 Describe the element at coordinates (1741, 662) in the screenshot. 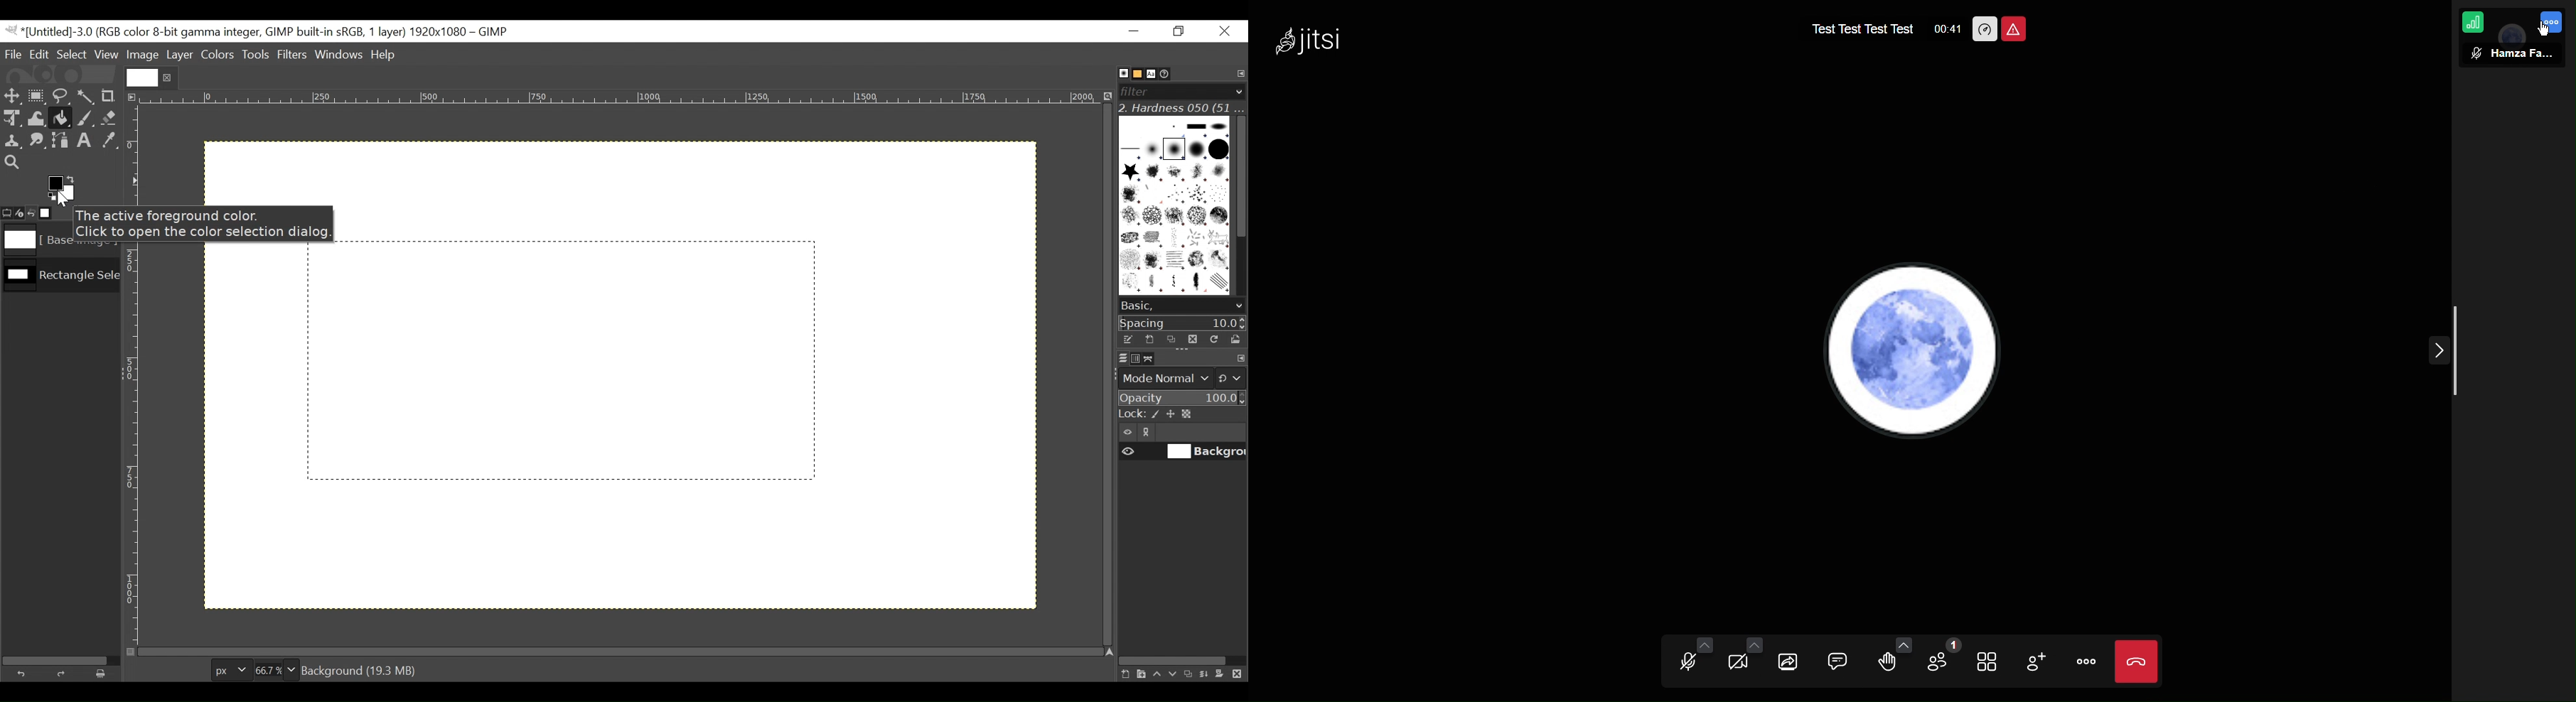

I see `Video` at that location.